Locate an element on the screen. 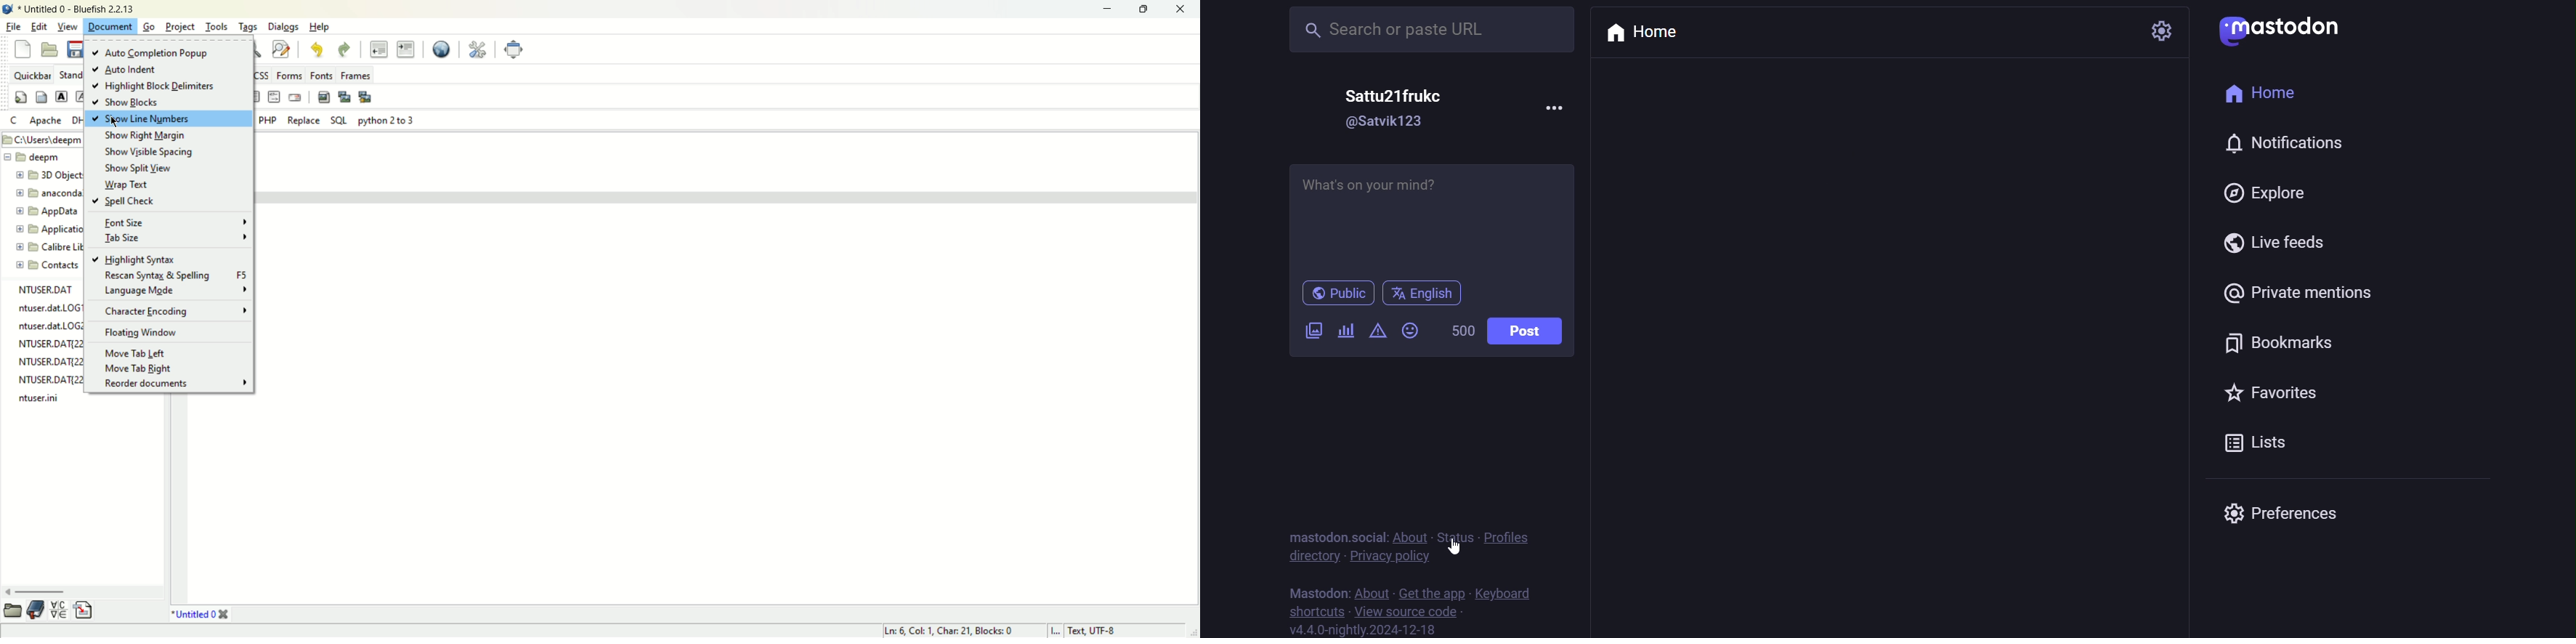 This screenshot has height=644, width=2576. cursor is located at coordinates (1458, 547).